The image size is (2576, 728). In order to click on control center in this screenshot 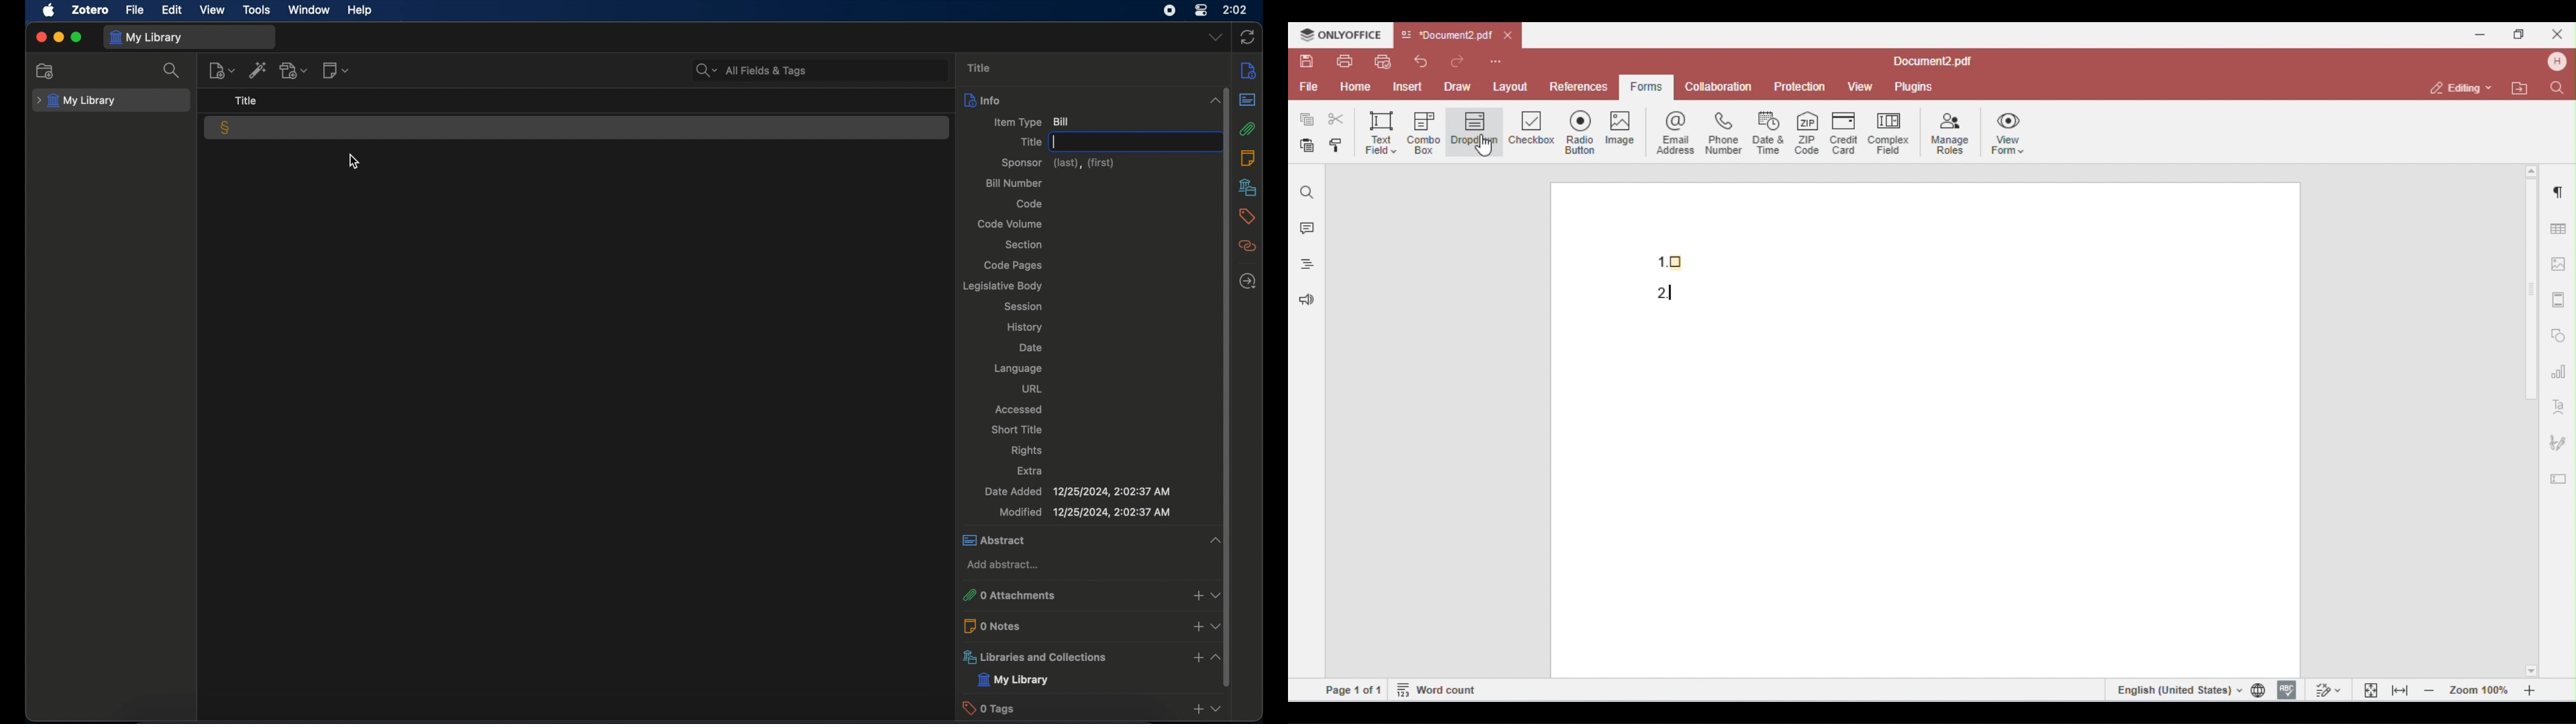, I will do `click(1202, 10)`.